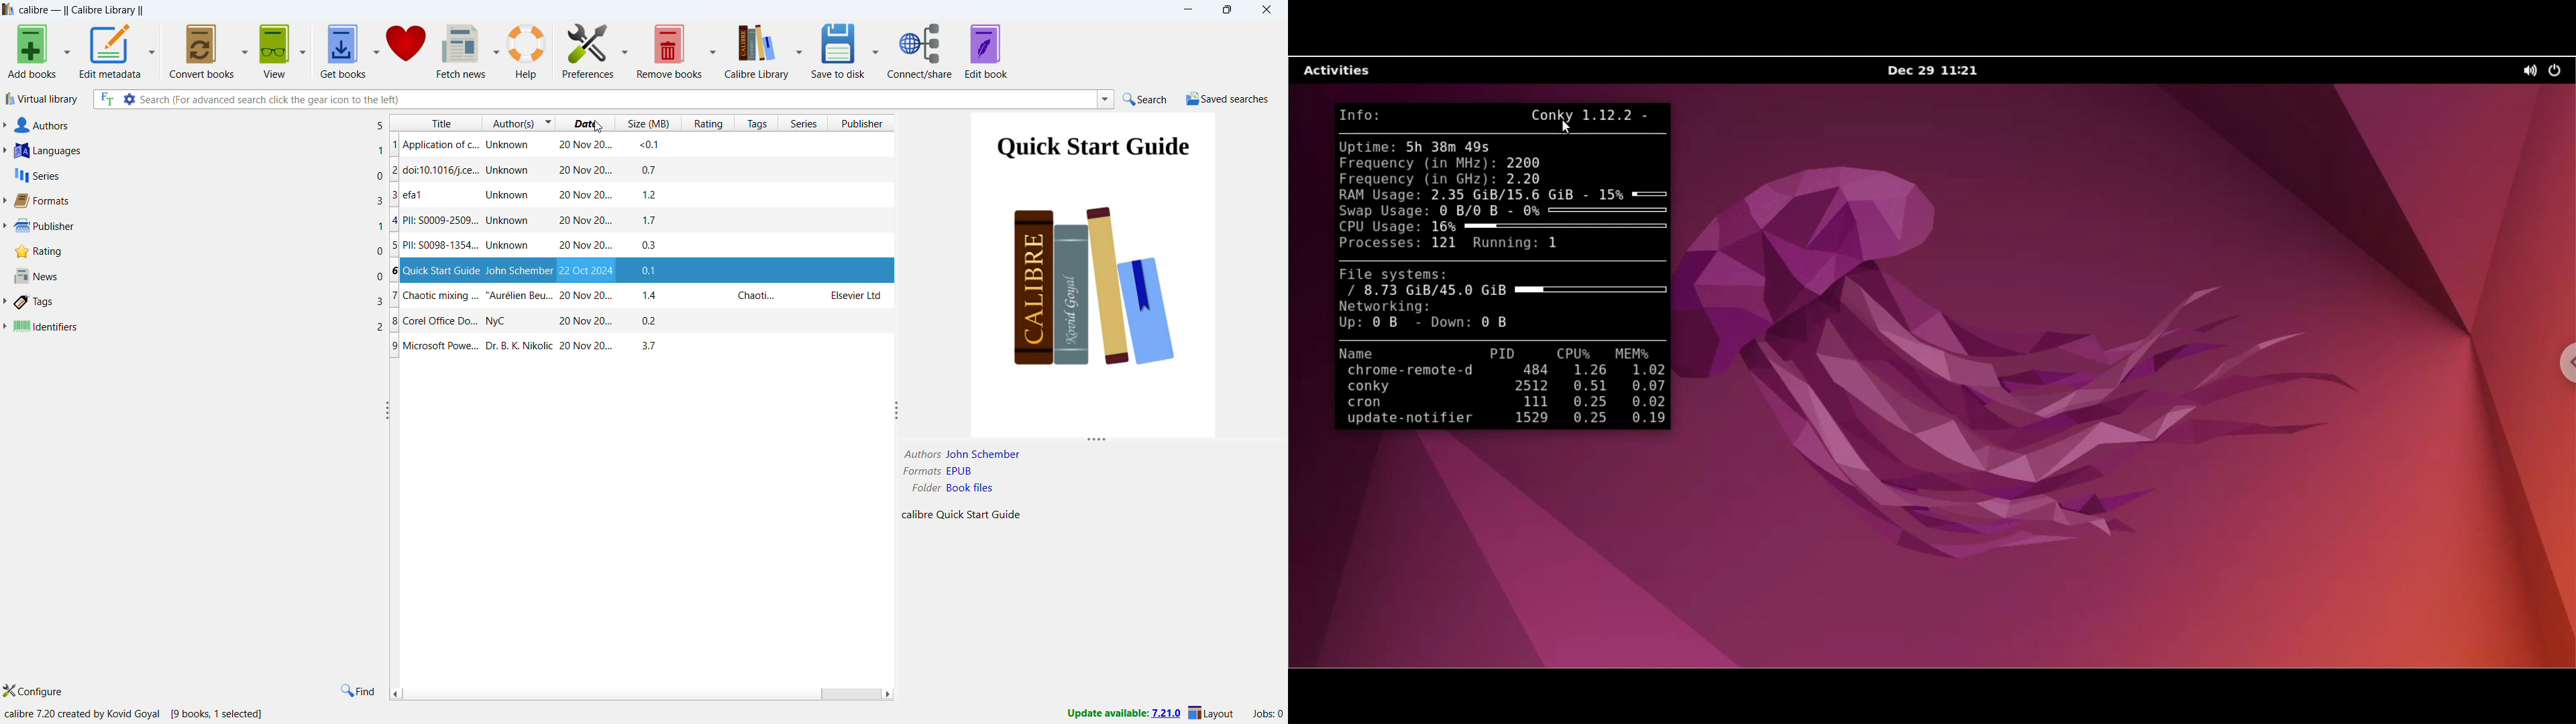 This screenshot has width=2576, height=728. What do you see at coordinates (585, 222) in the screenshot?
I see `20 Nov 20..` at bounding box center [585, 222].